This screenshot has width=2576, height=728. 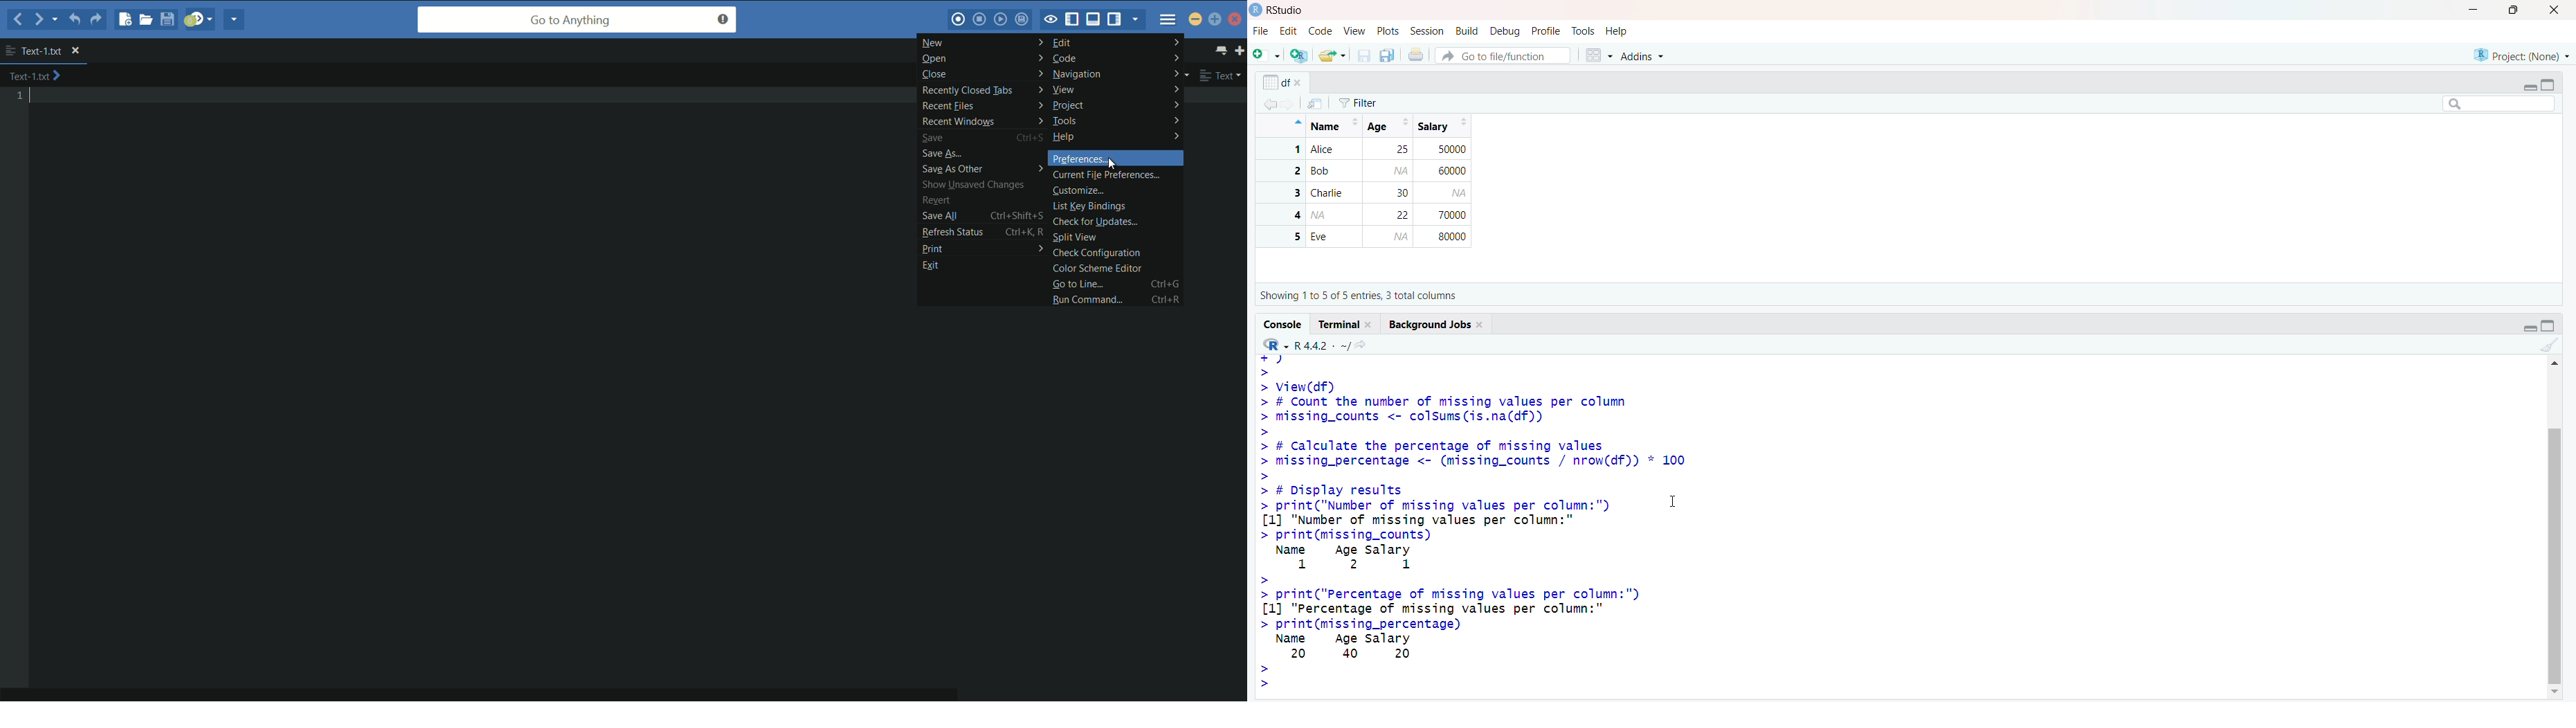 What do you see at coordinates (1321, 345) in the screenshot?
I see `R442 -~/` at bounding box center [1321, 345].